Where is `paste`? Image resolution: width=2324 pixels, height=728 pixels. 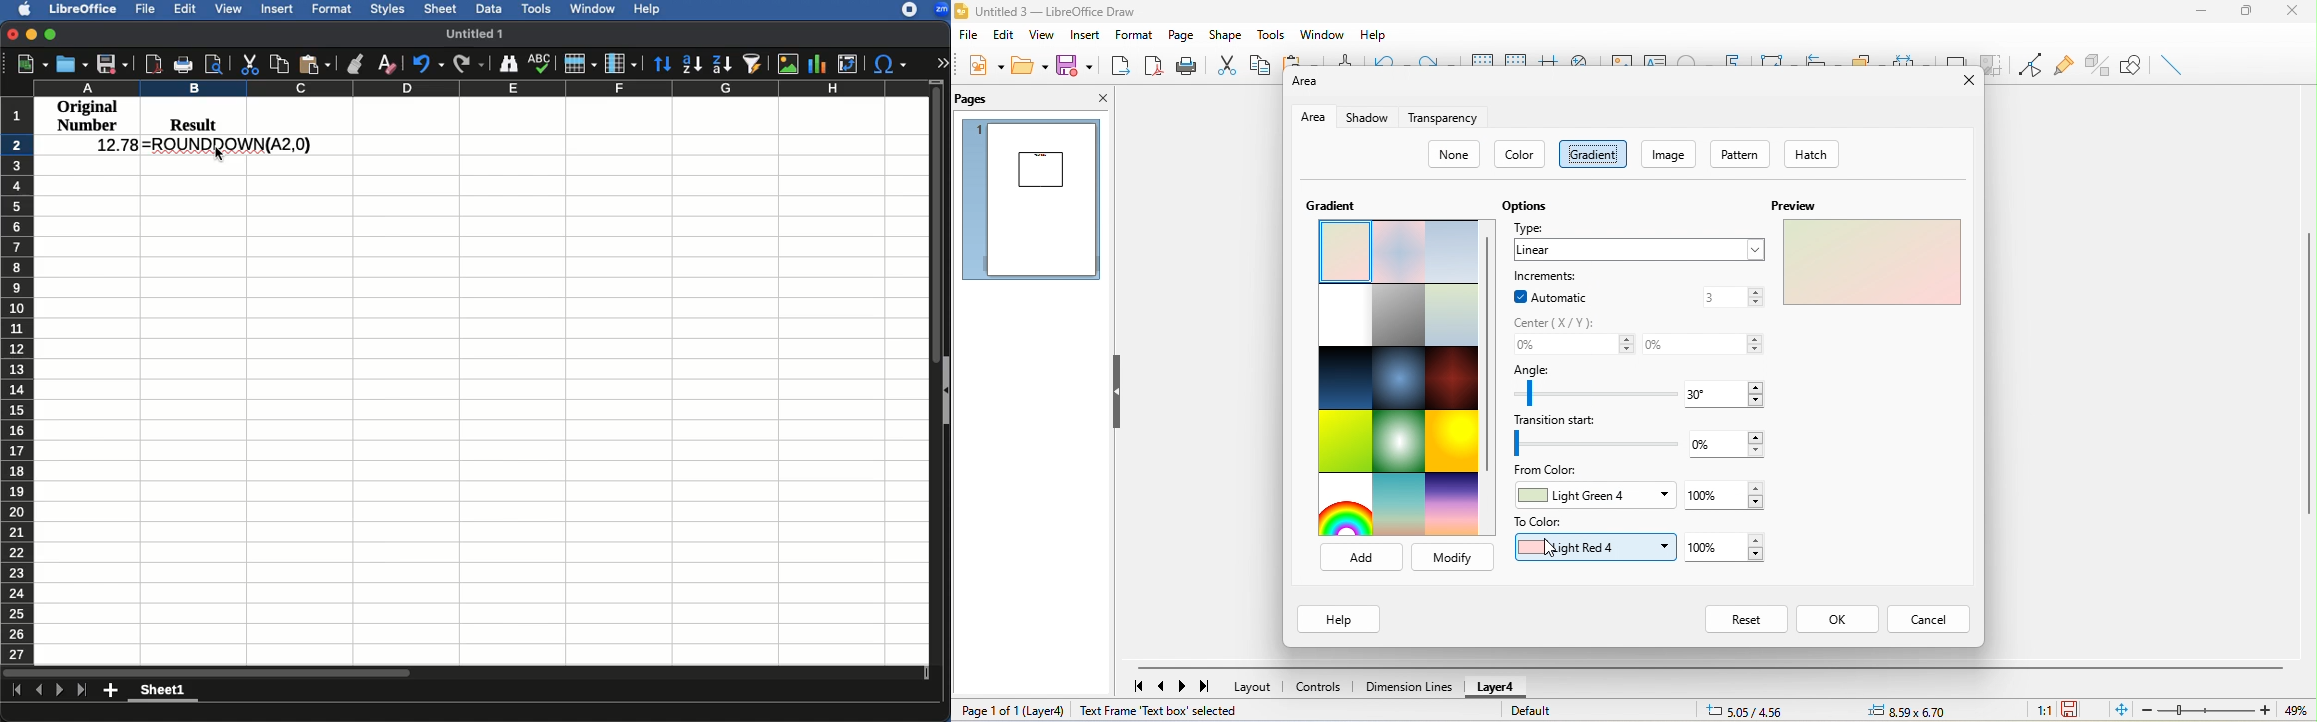
paste is located at coordinates (1301, 59).